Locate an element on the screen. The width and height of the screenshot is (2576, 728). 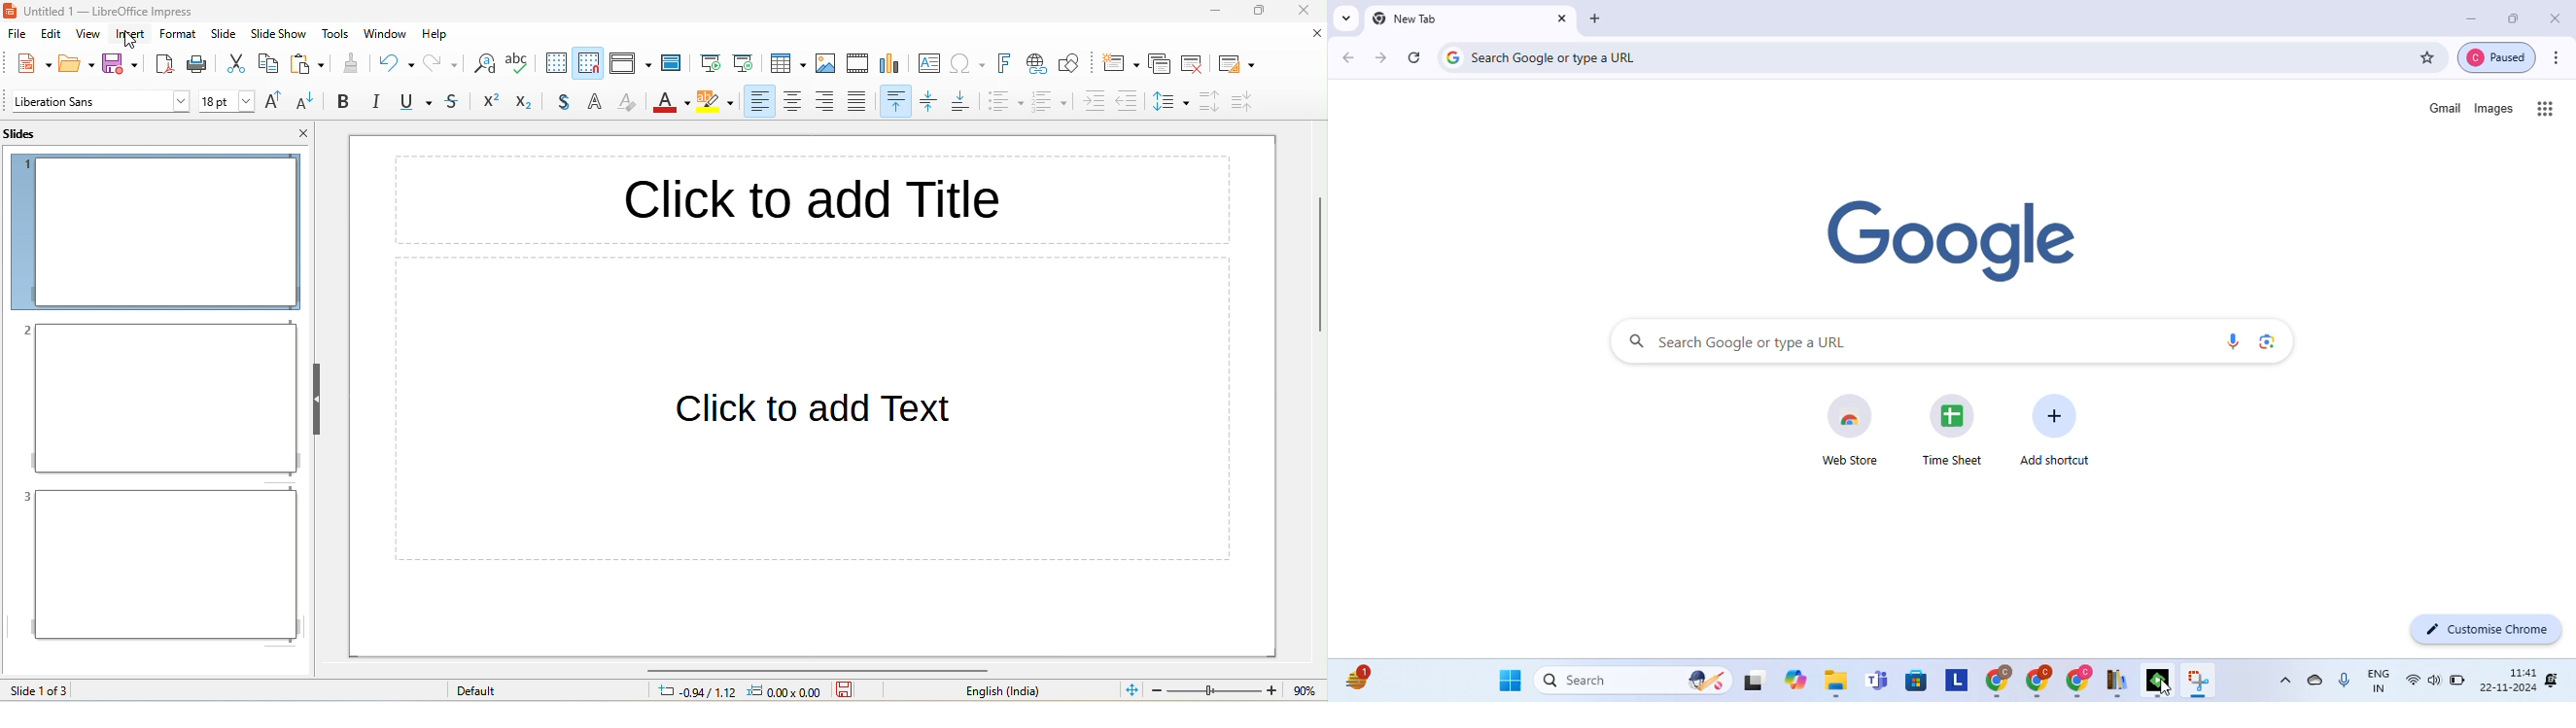
search tabs is located at coordinates (1346, 17).